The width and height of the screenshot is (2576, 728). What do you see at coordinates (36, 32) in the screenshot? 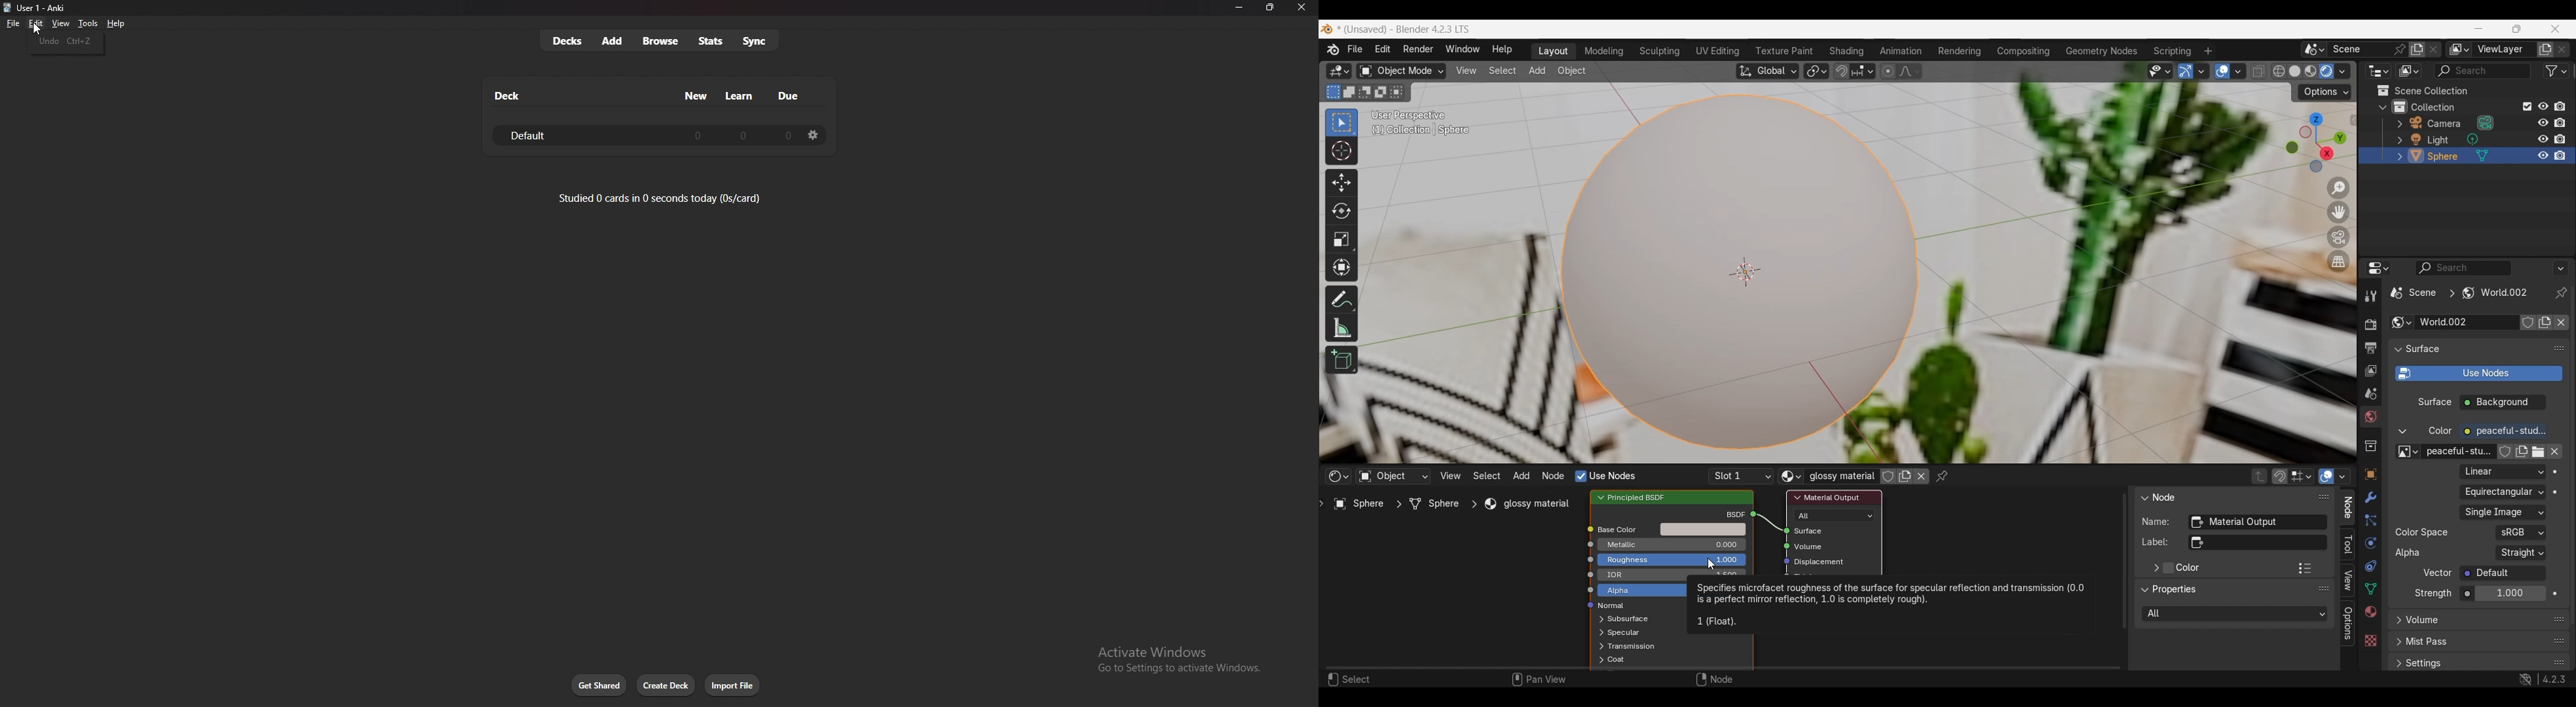
I see `cursor` at bounding box center [36, 32].